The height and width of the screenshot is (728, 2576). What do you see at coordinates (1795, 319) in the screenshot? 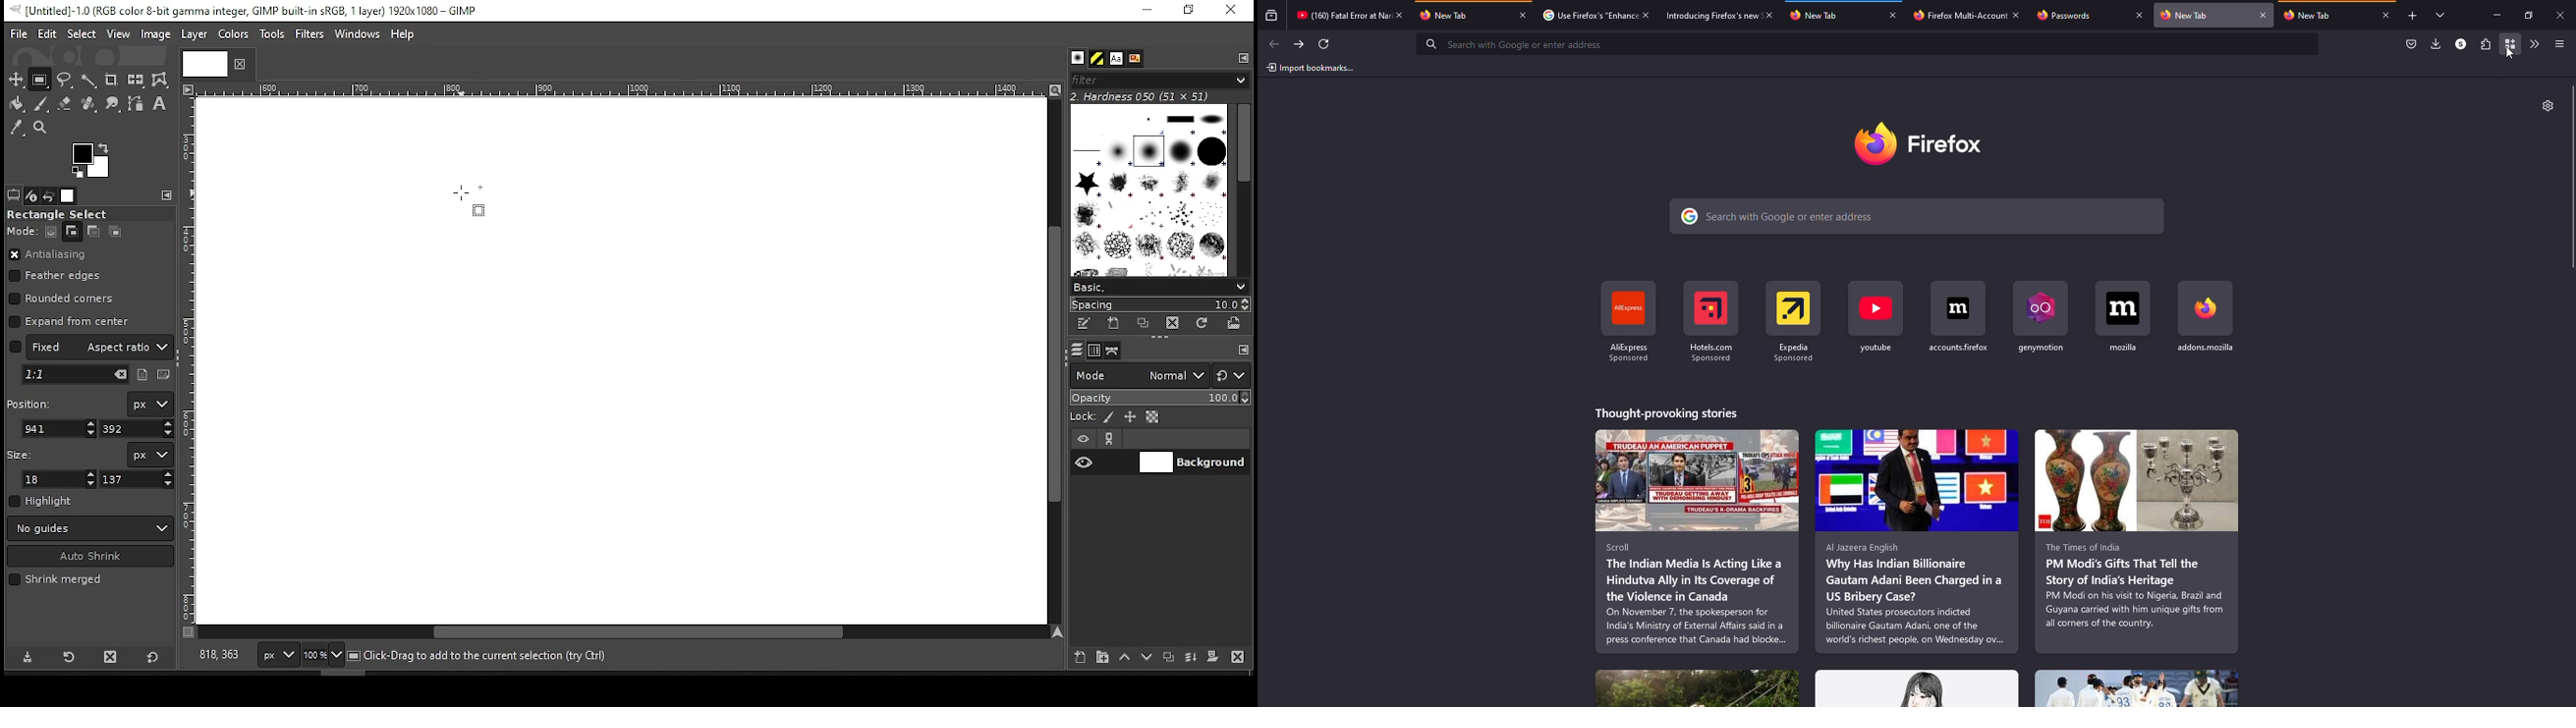
I see `shortcut` at bounding box center [1795, 319].